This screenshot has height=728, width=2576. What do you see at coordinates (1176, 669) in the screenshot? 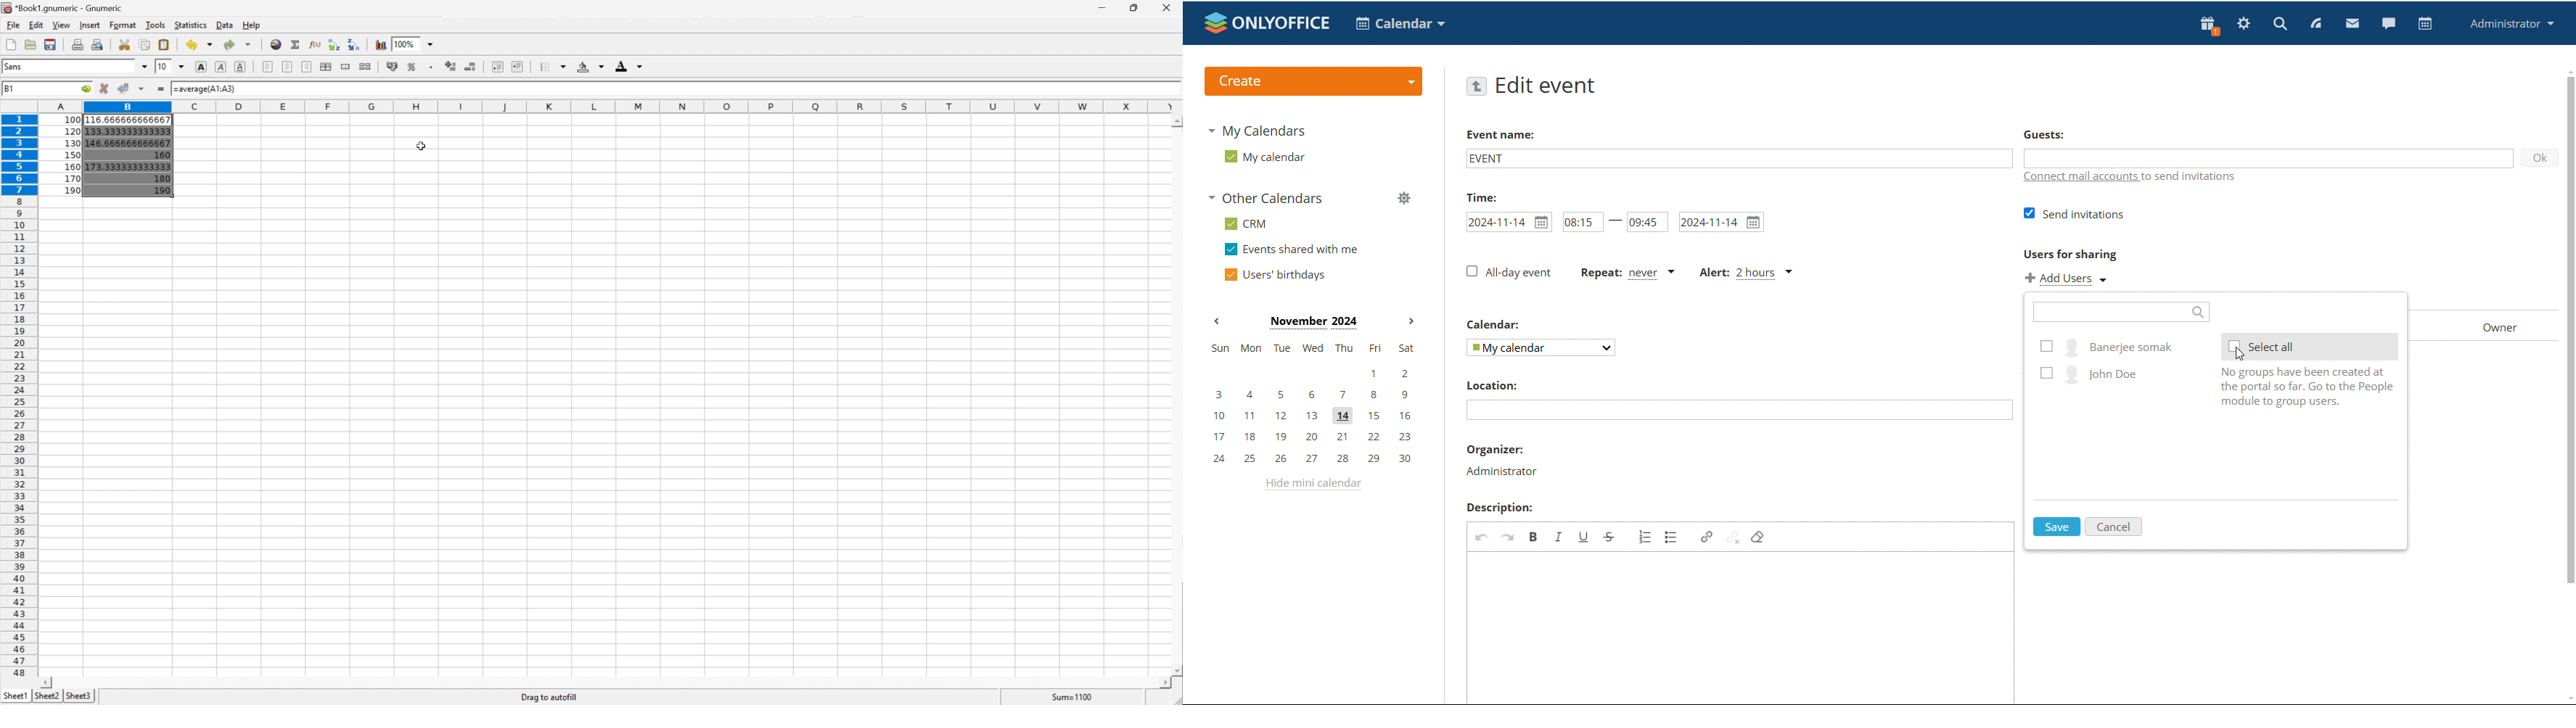
I see `Scroll Down` at bounding box center [1176, 669].